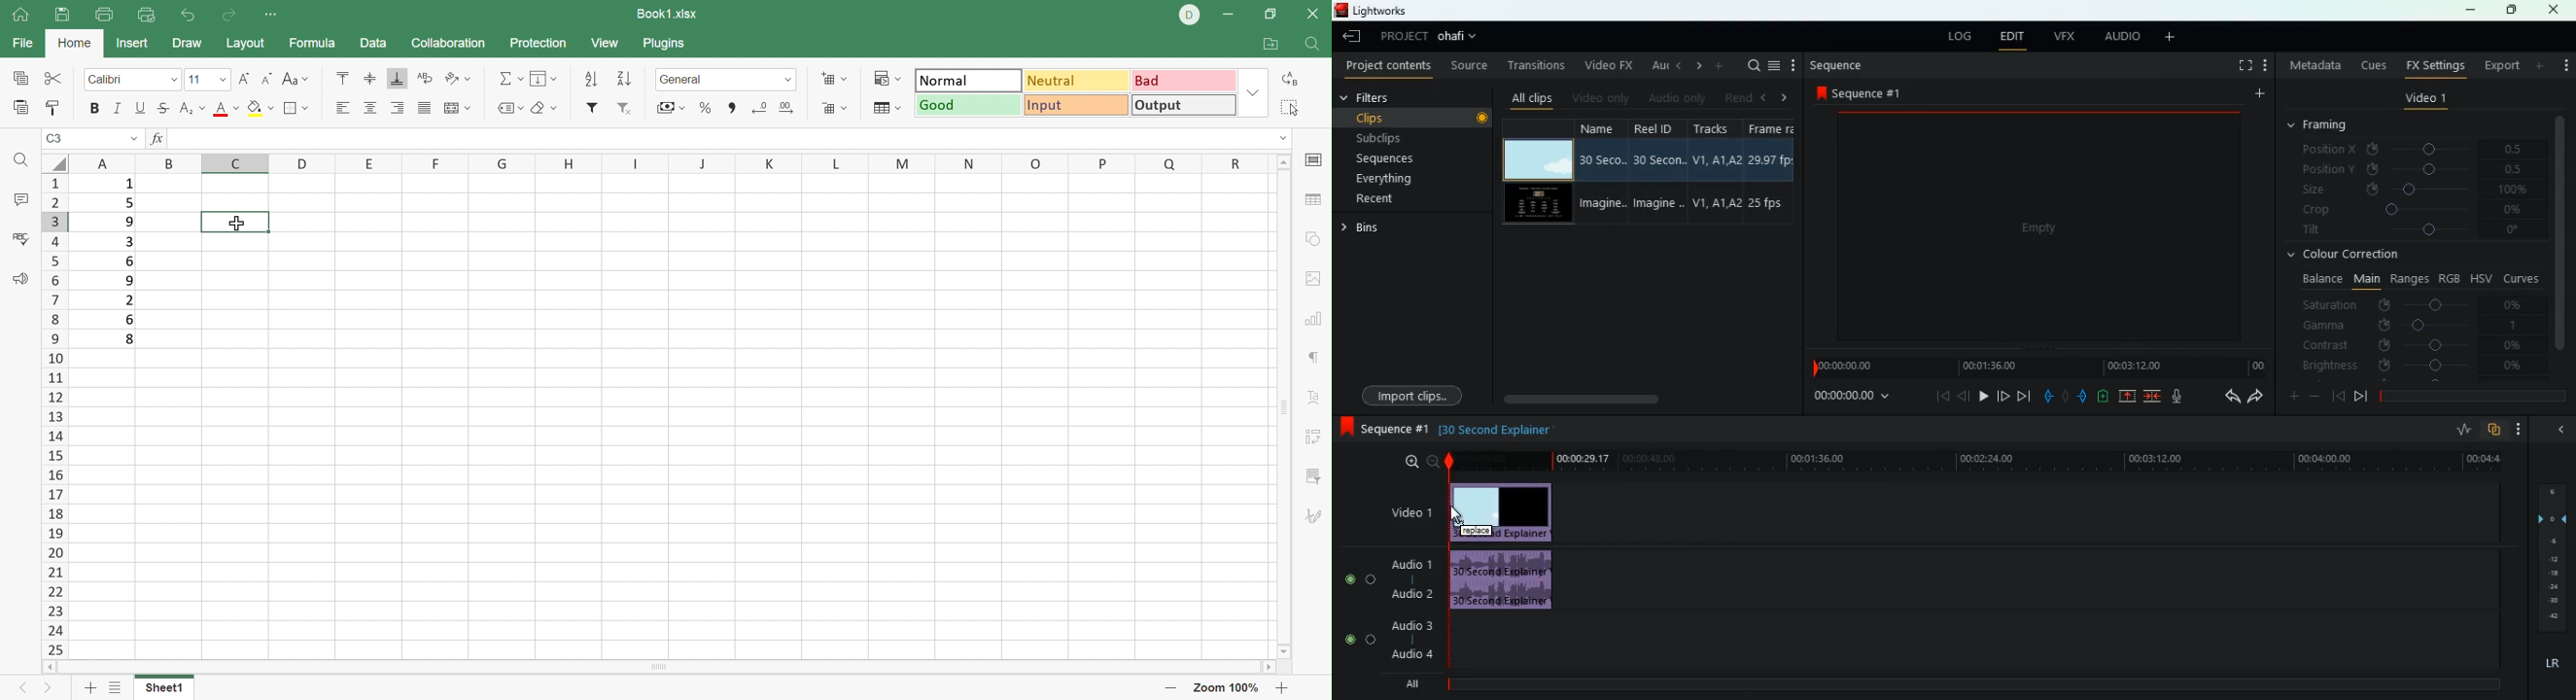 This screenshot has width=2576, height=700. I want to click on source, so click(1471, 67).